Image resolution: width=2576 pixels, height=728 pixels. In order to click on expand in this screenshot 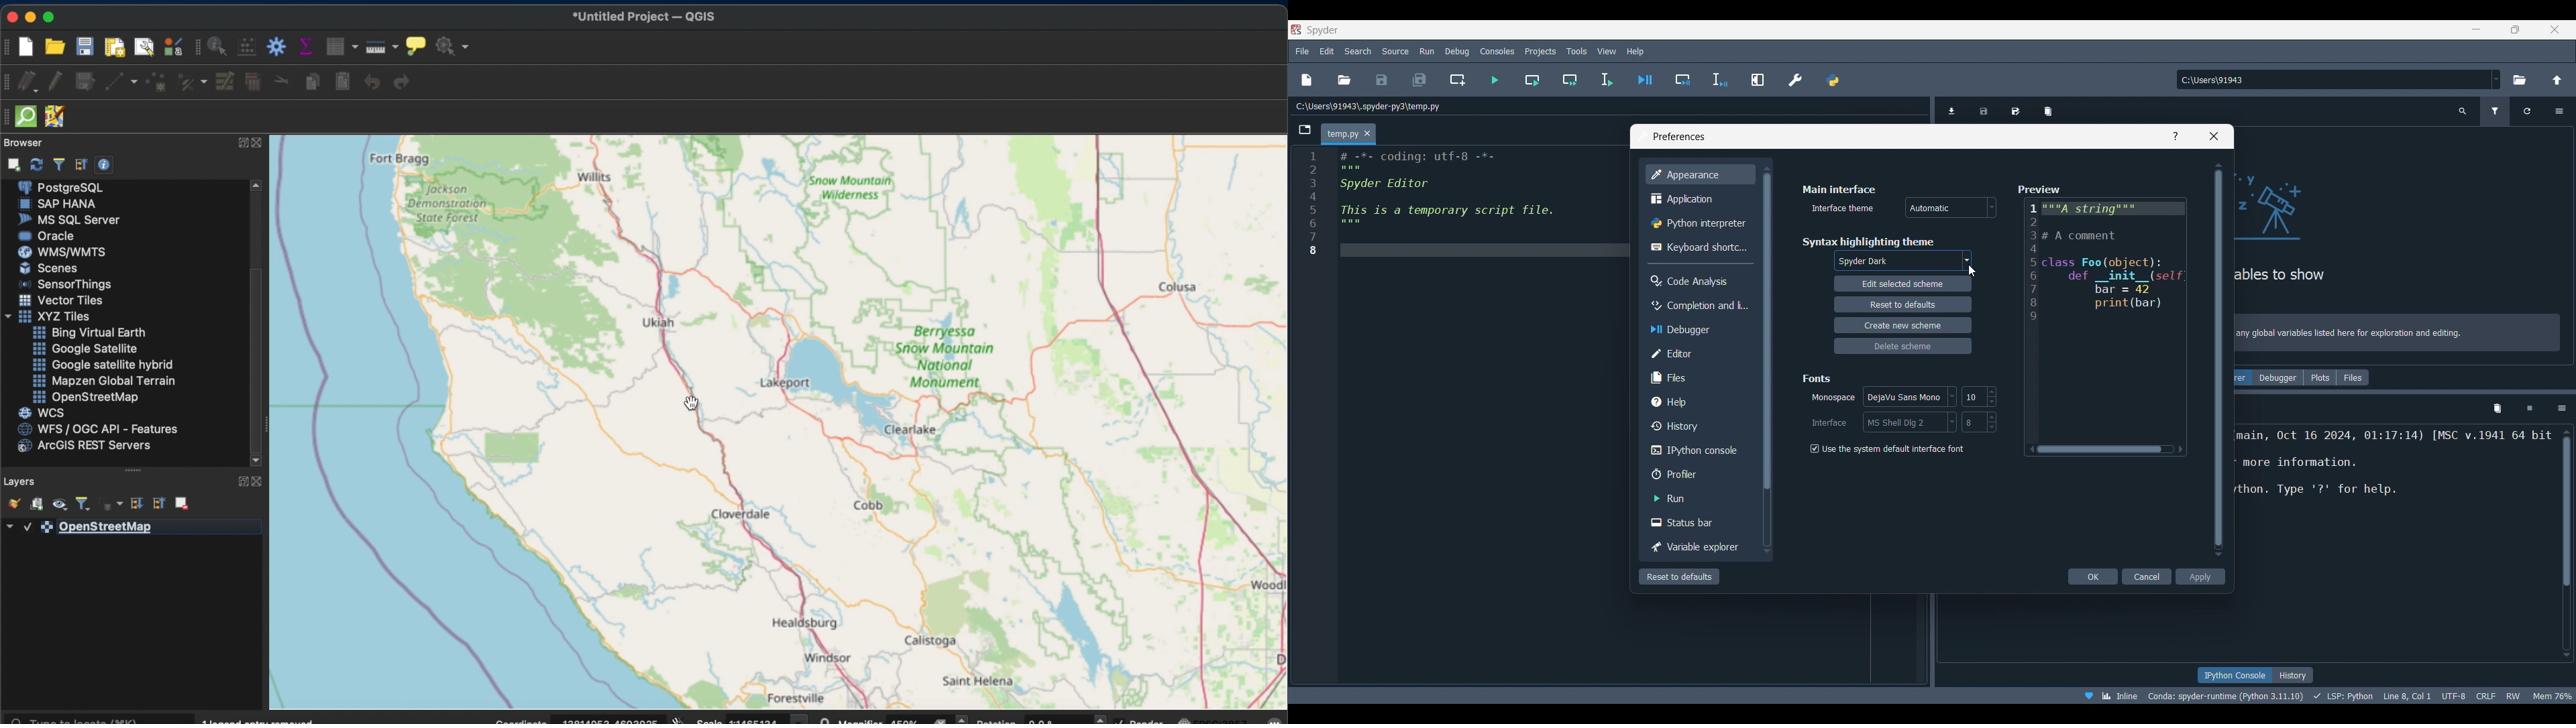, I will do `click(240, 143)`.